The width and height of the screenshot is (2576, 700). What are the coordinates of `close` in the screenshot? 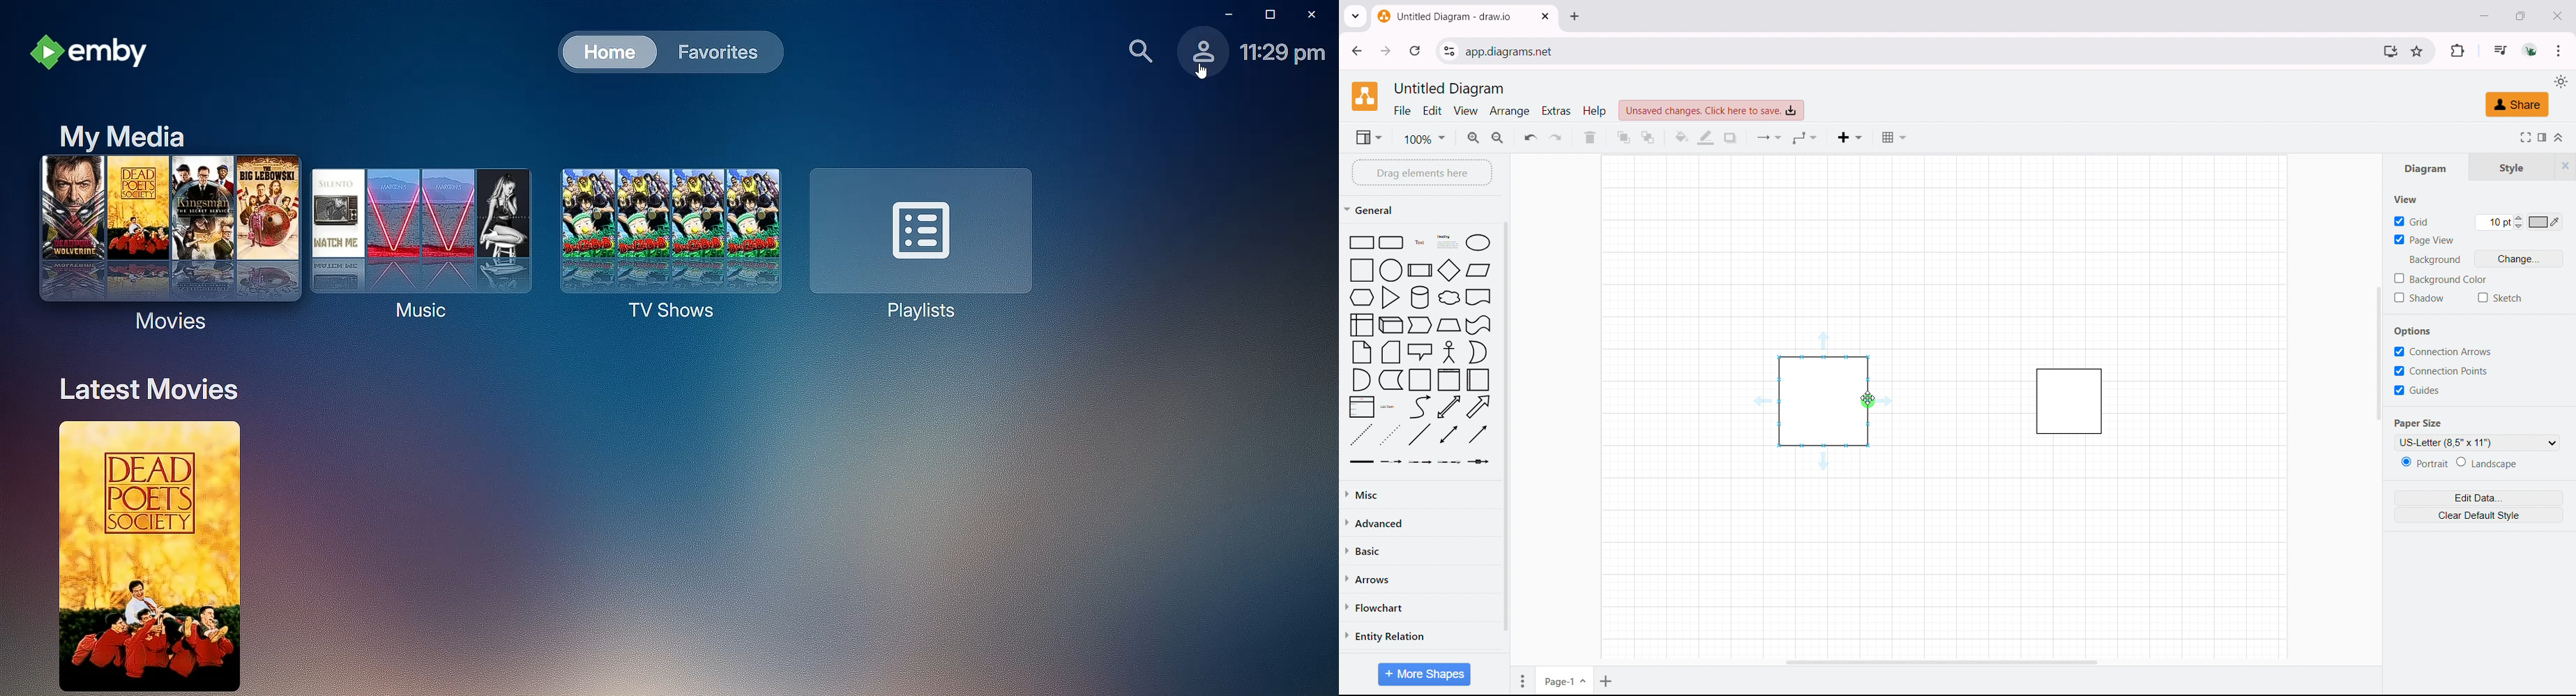 It's located at (2557, 14).